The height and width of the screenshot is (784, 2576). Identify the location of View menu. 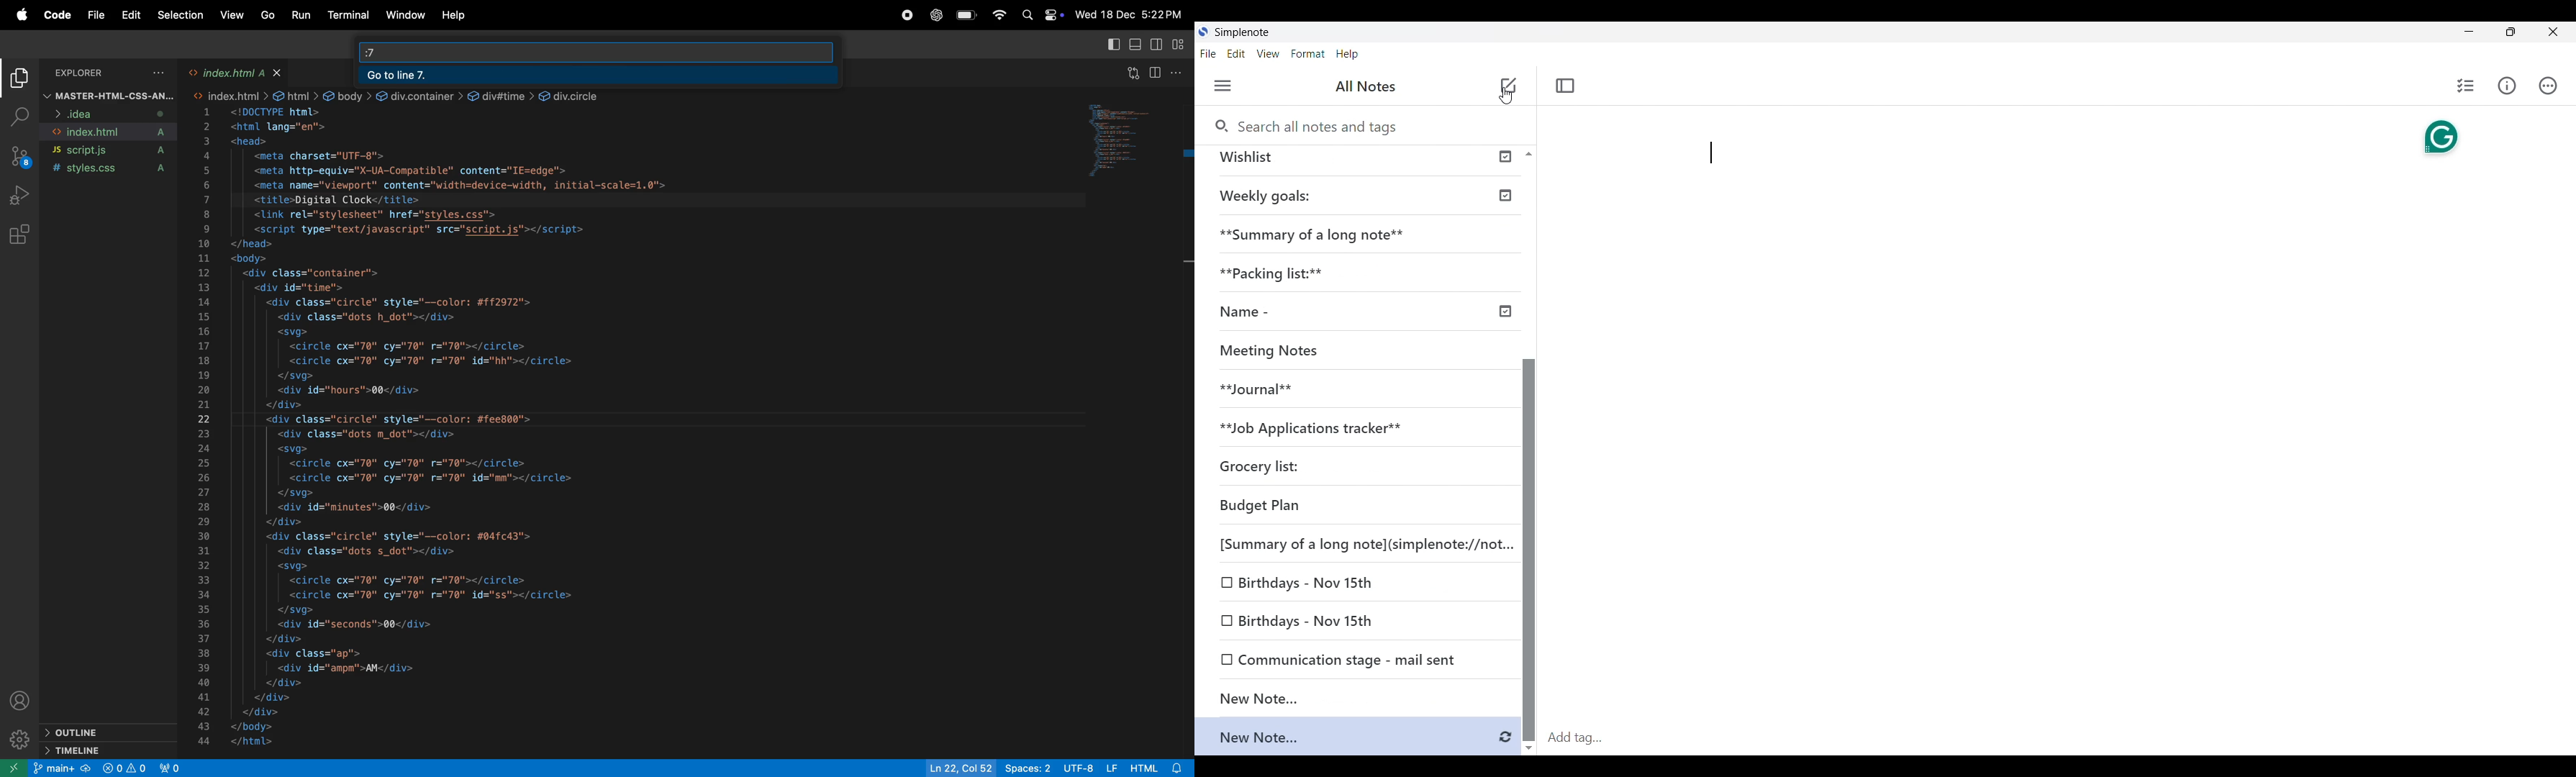
(1268, 54).